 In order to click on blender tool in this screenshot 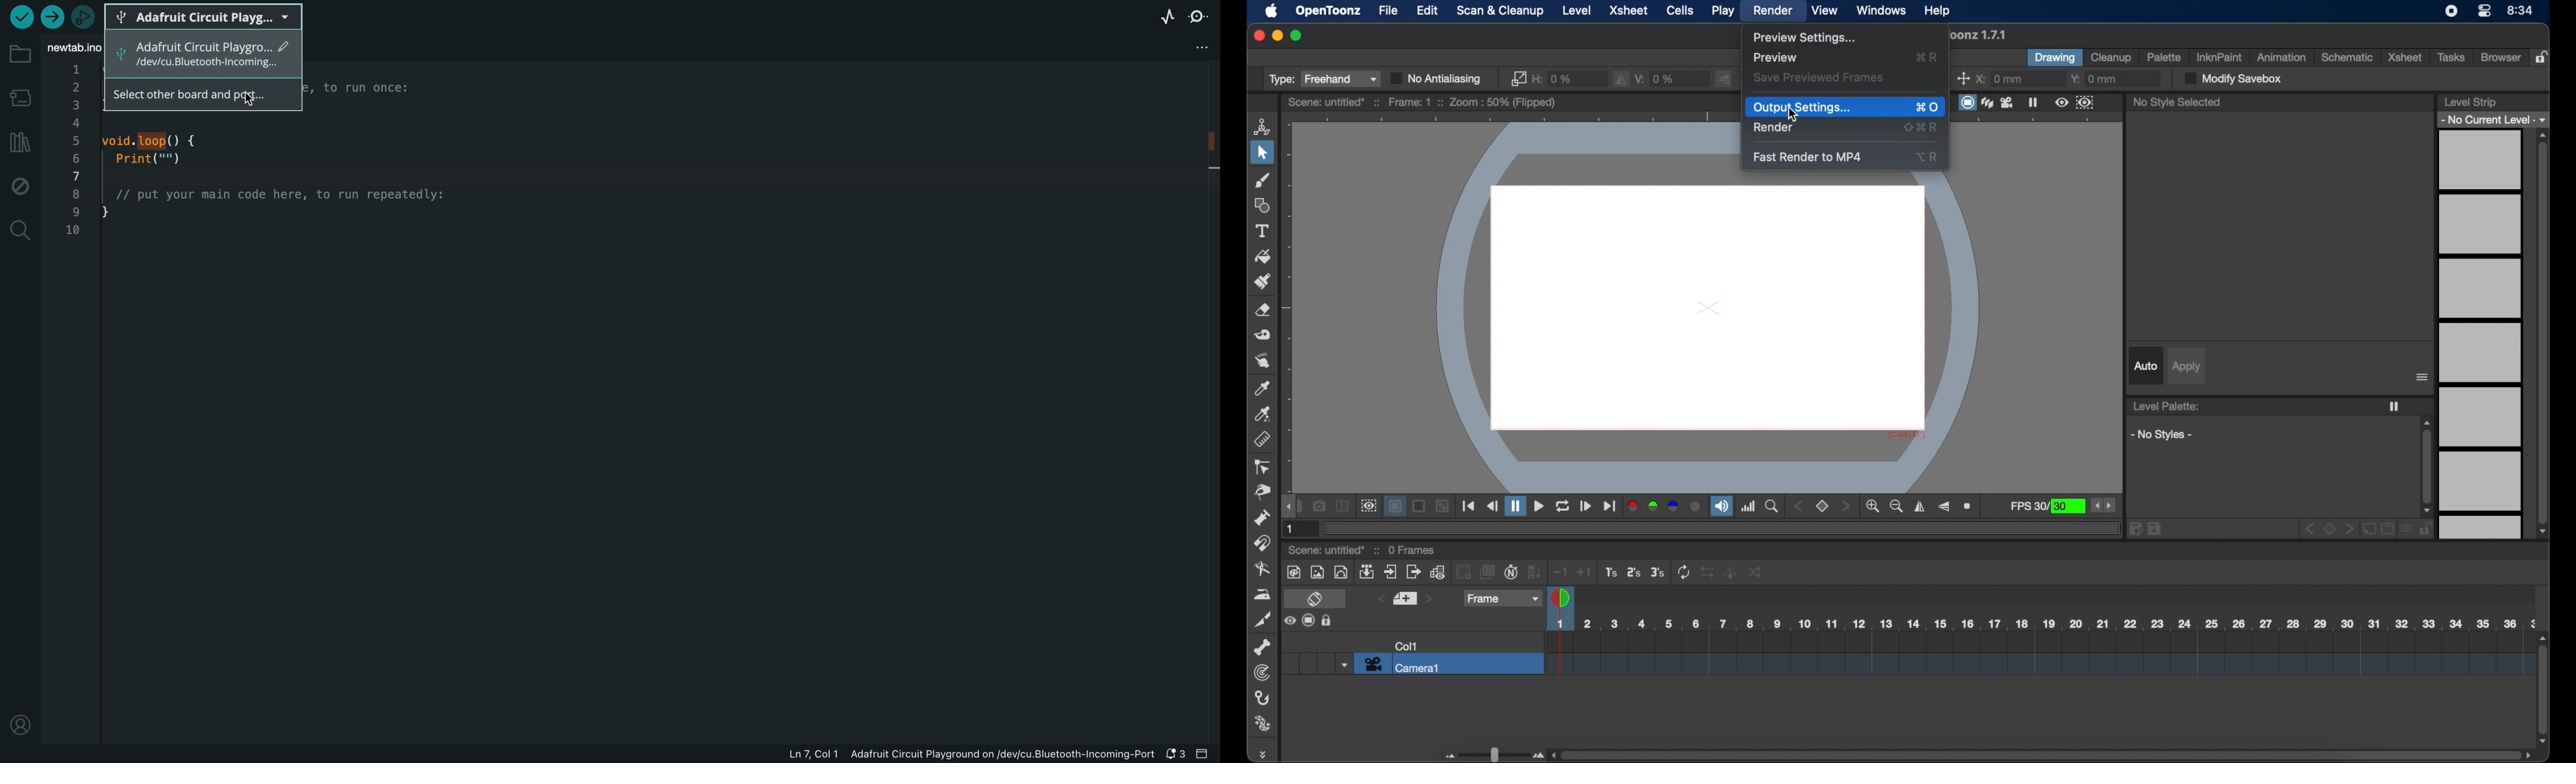, I will do `click(1263, 569)`.